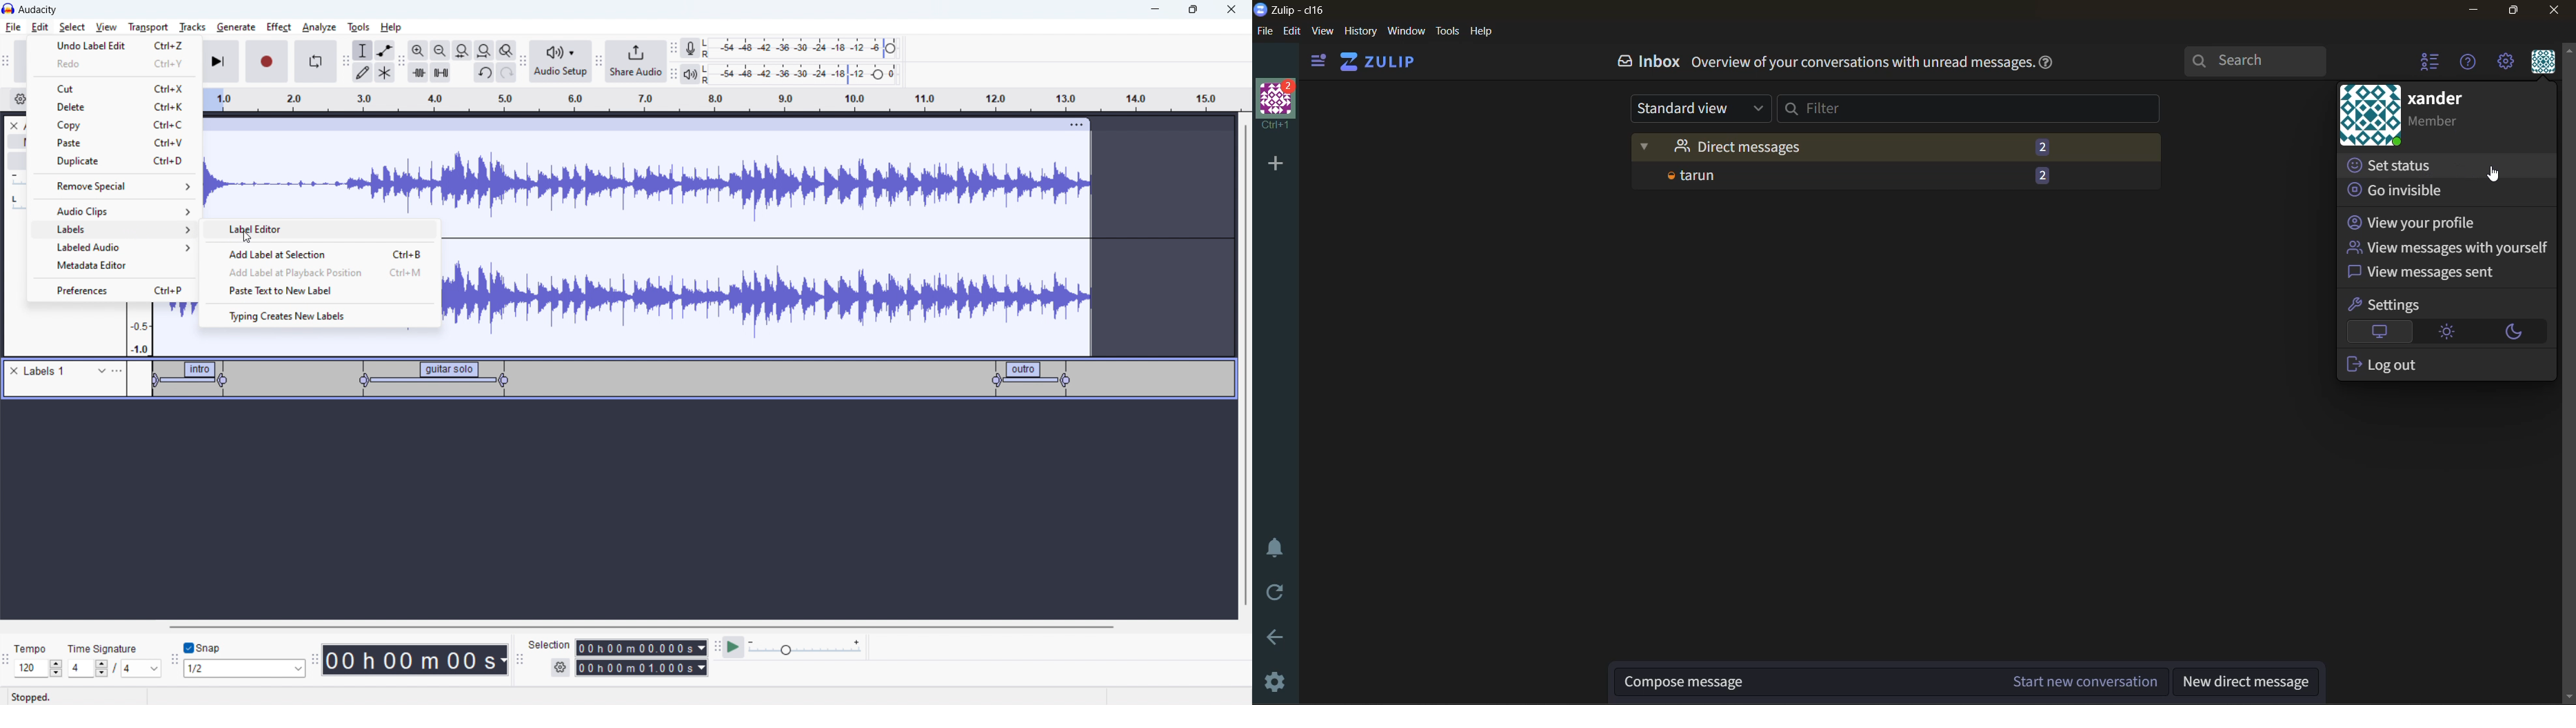  Describe the element at coordinates (106, 27) in the screenshot. I see `view` at that location.